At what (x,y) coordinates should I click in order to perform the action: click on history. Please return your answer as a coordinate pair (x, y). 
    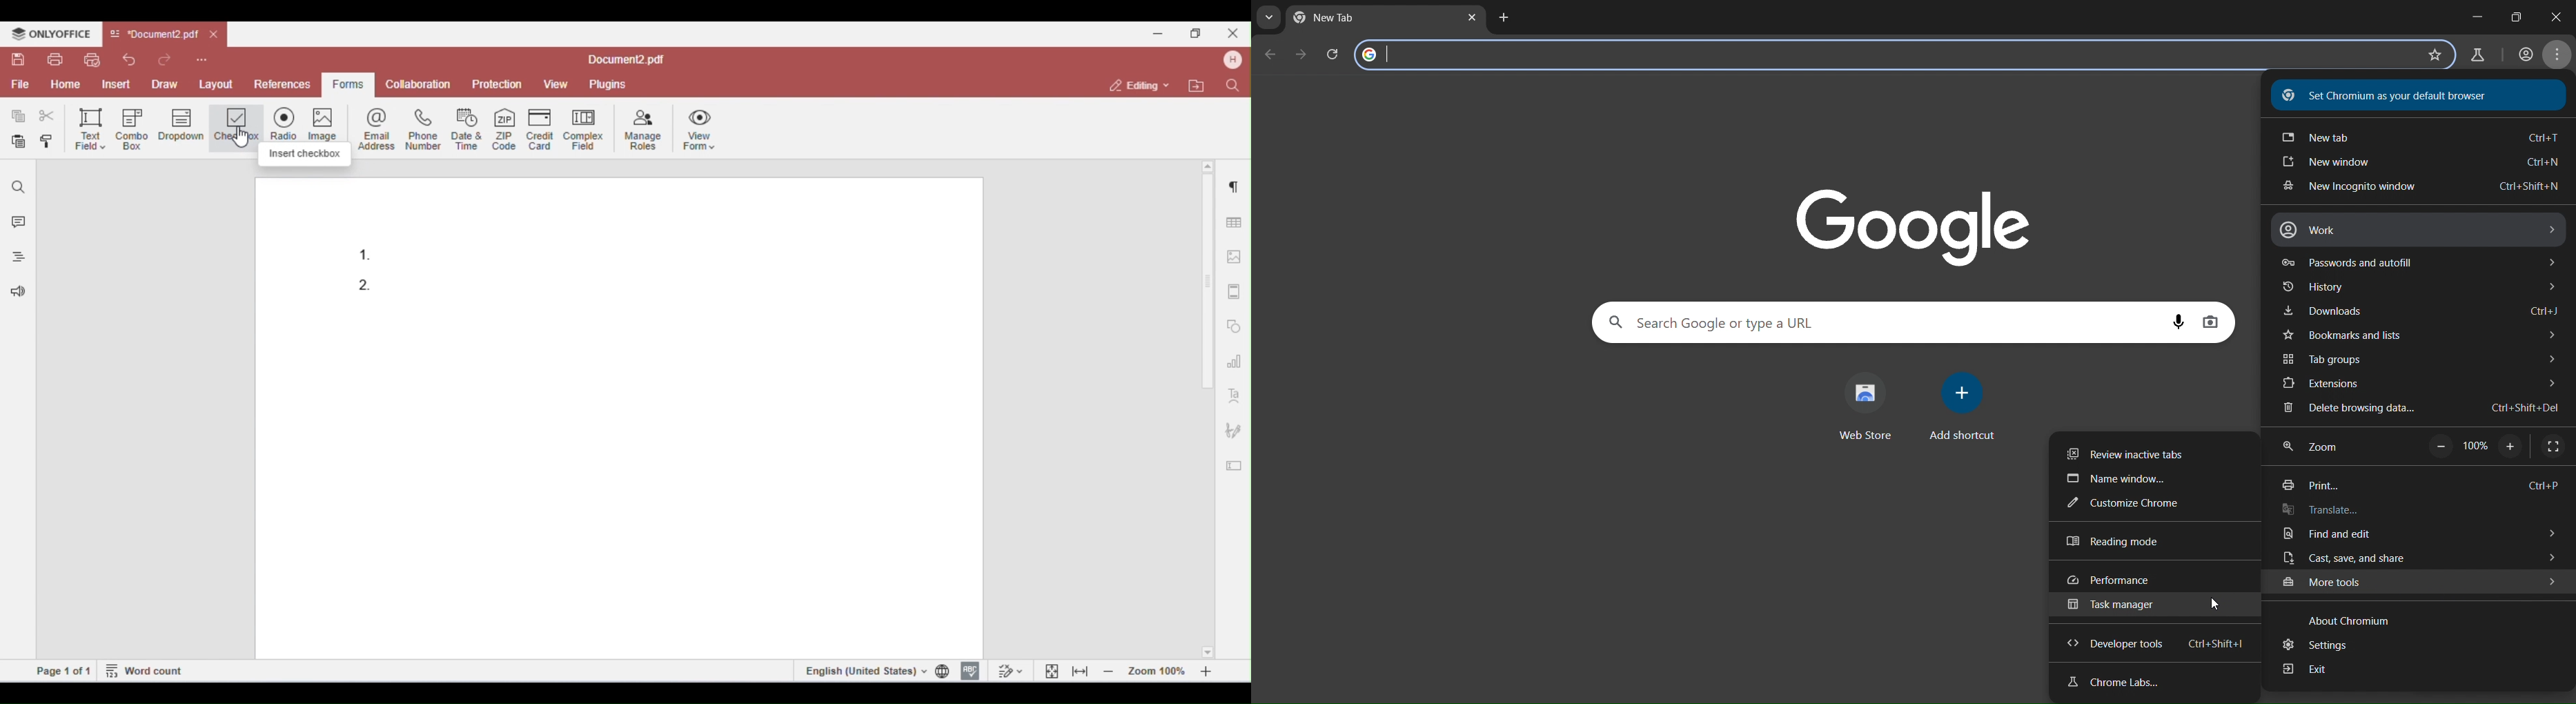
    Looking at the image, I should click on (2417, 290).